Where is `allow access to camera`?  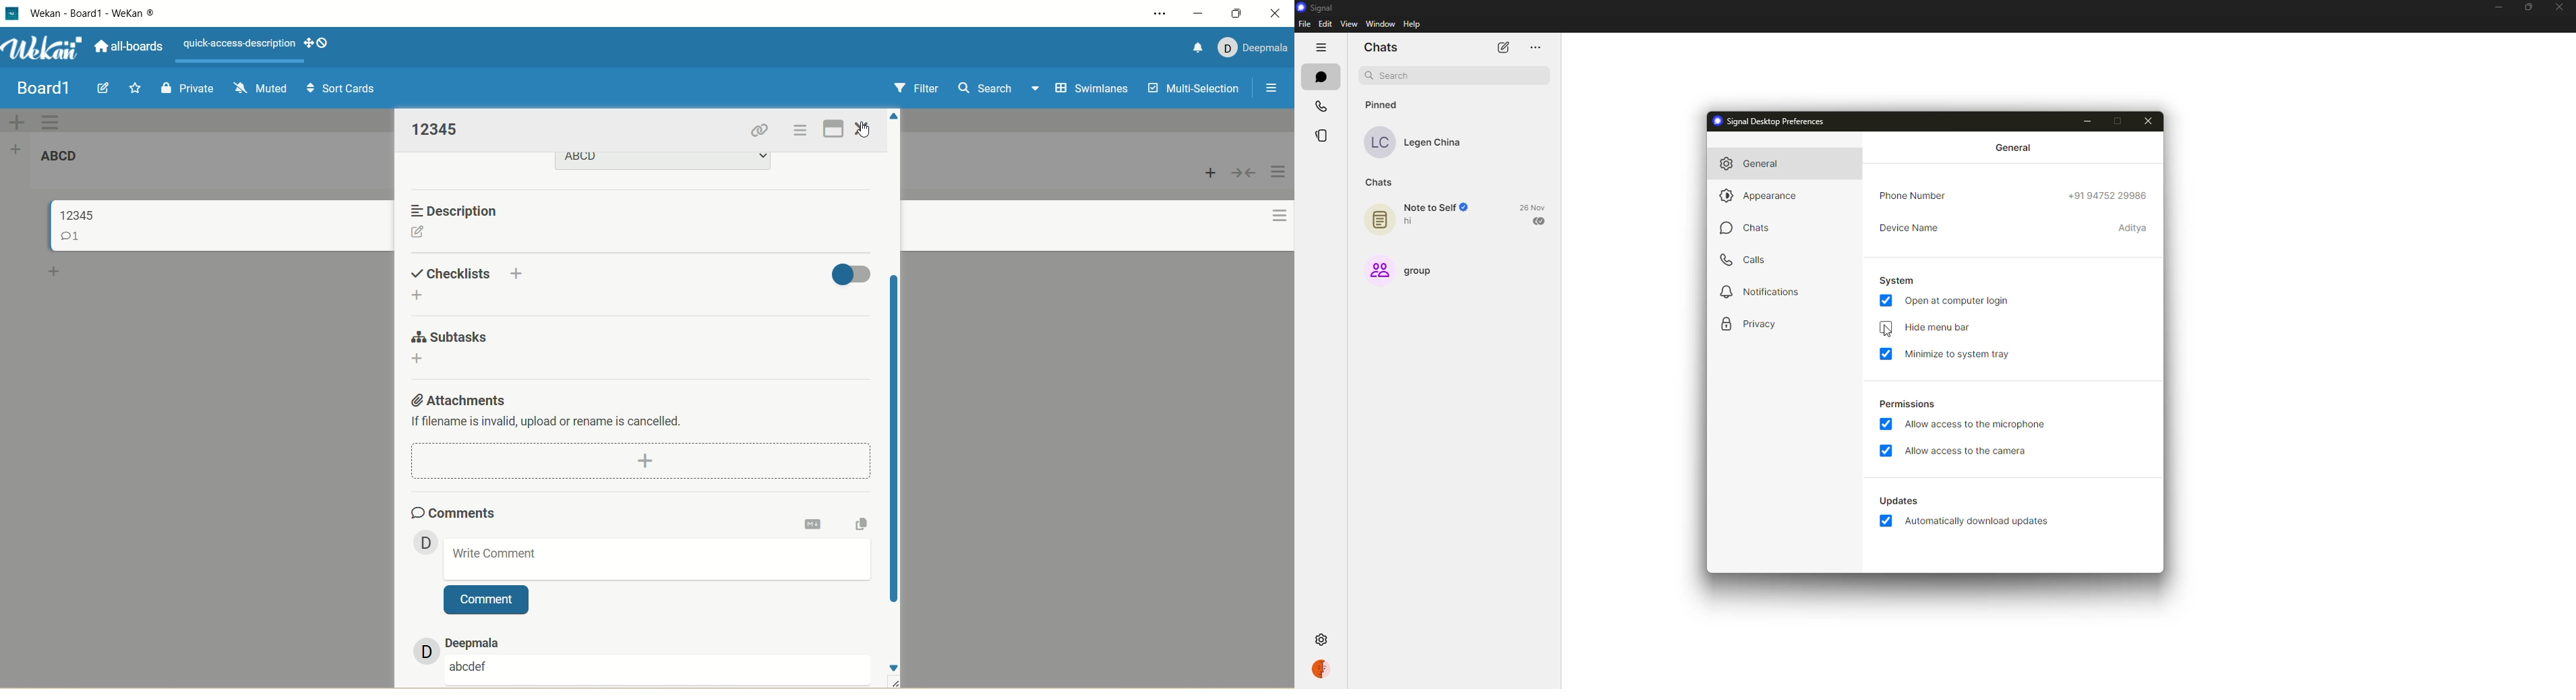 allow access to camera is located at coordinates (1969, 452).